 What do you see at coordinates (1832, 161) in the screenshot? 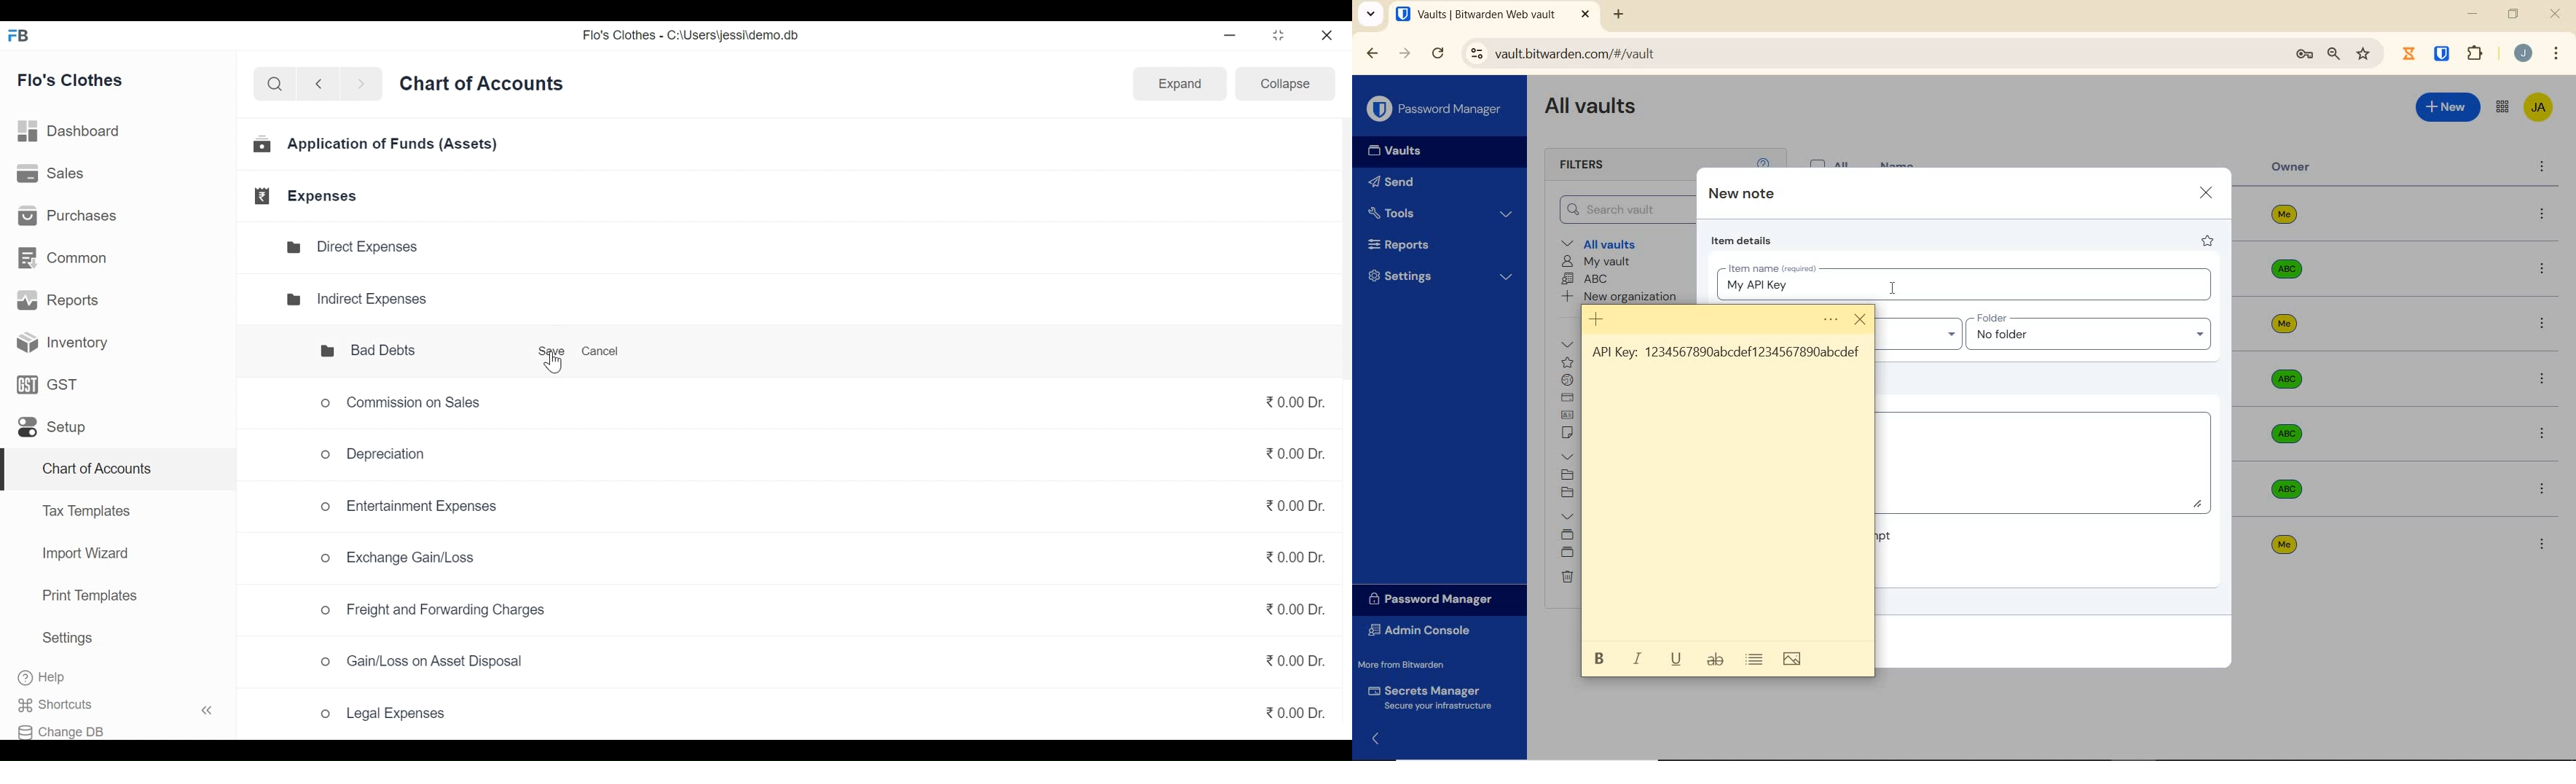
I see `All` at bounding box center [1832, 161].